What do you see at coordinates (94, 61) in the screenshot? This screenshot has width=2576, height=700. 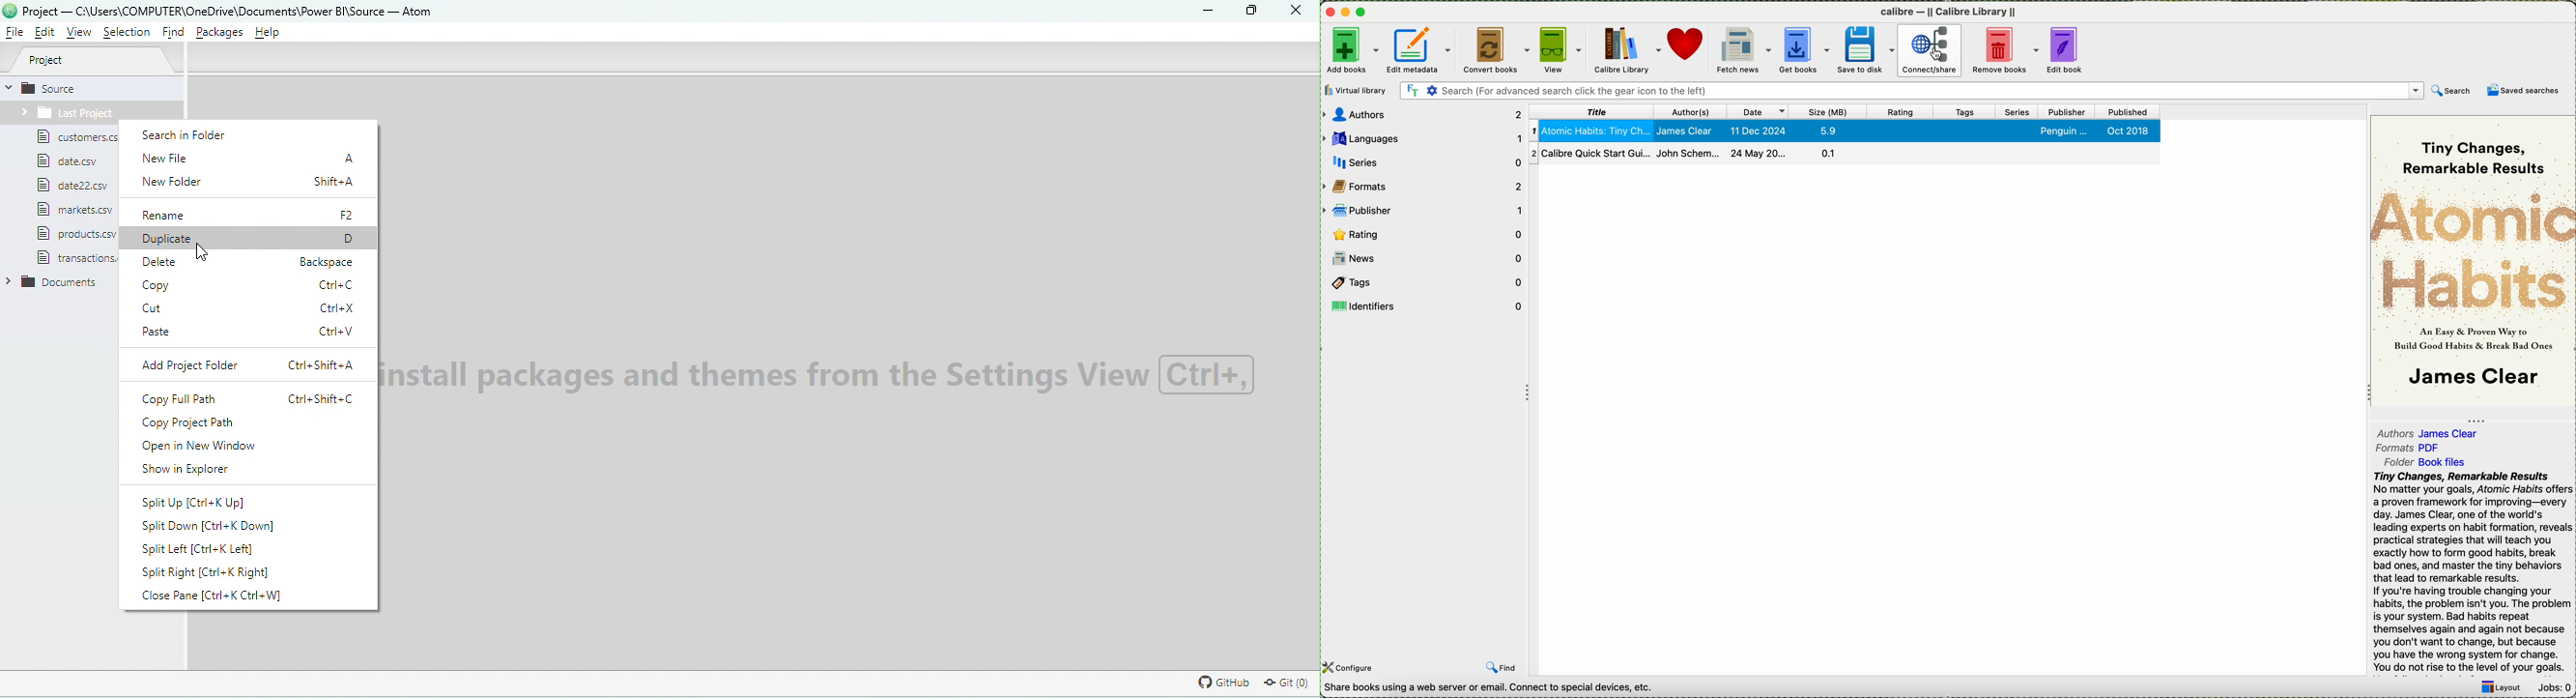 I see `Project` at bounding box center [94, 61].